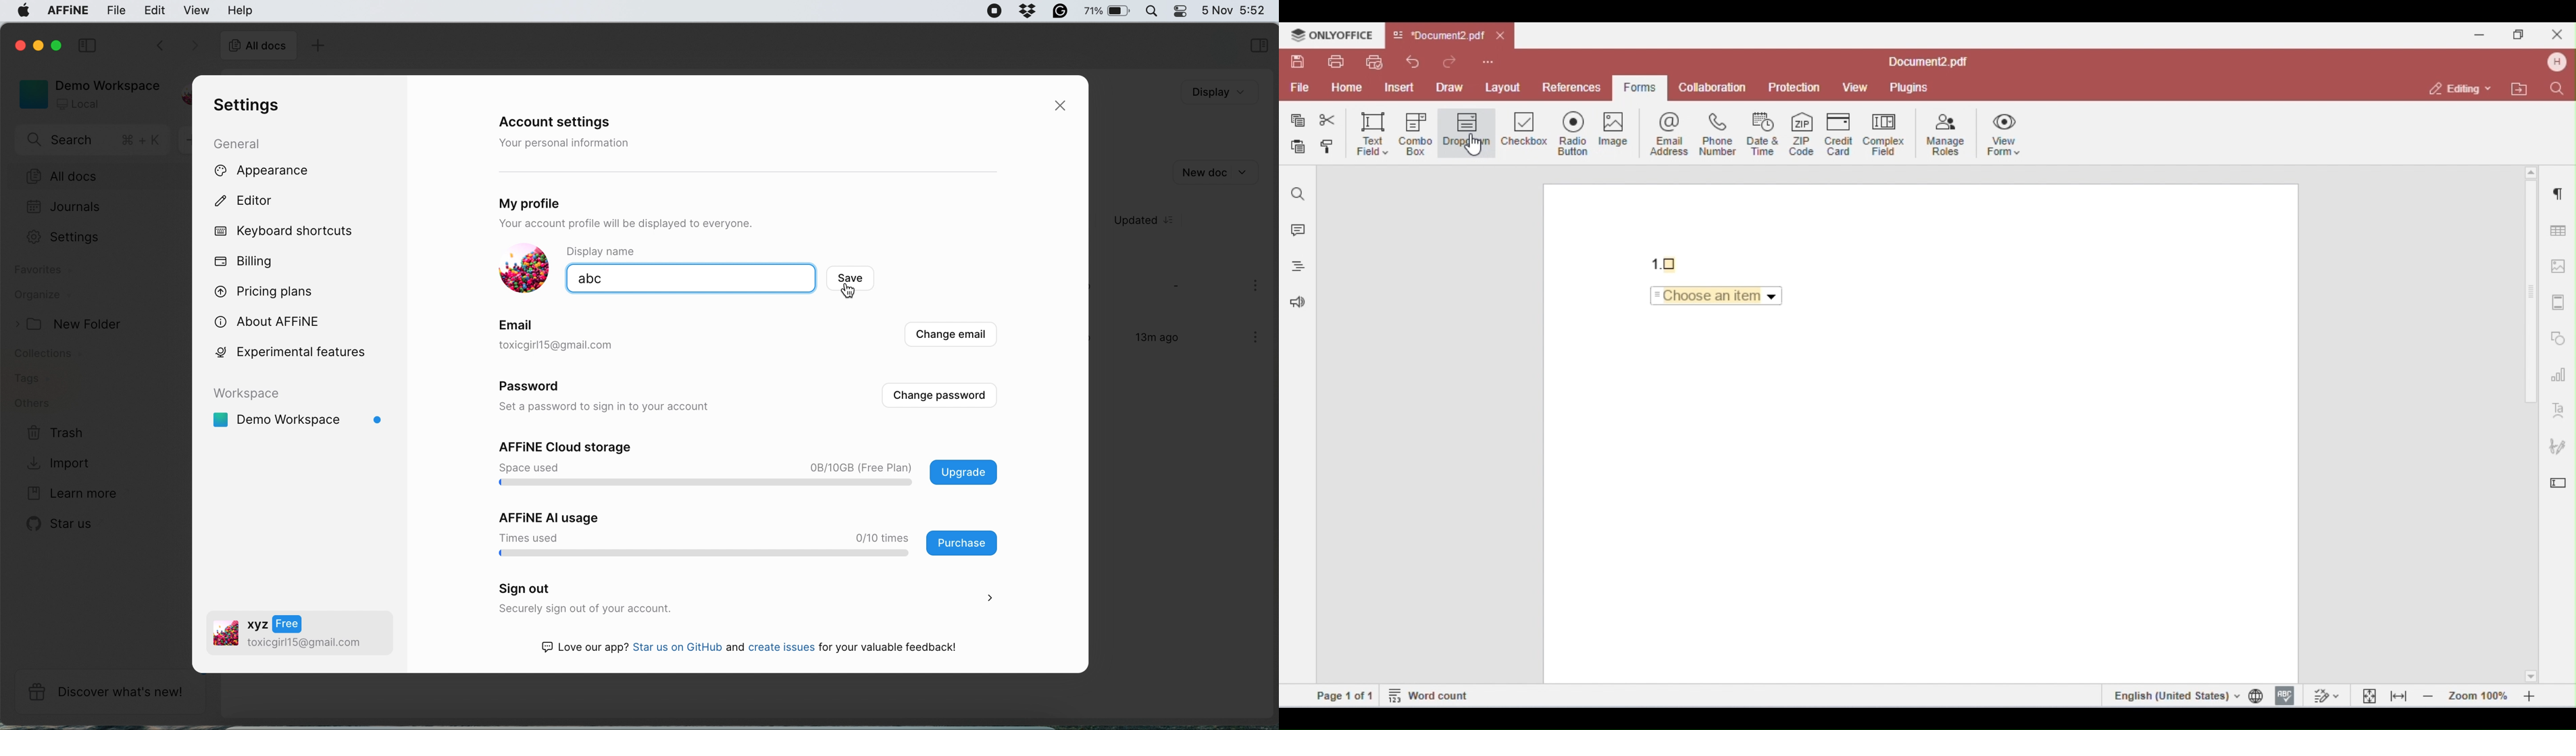 This screenshot has height=756, width=2576. I want to click on star us, so click(63, 523).